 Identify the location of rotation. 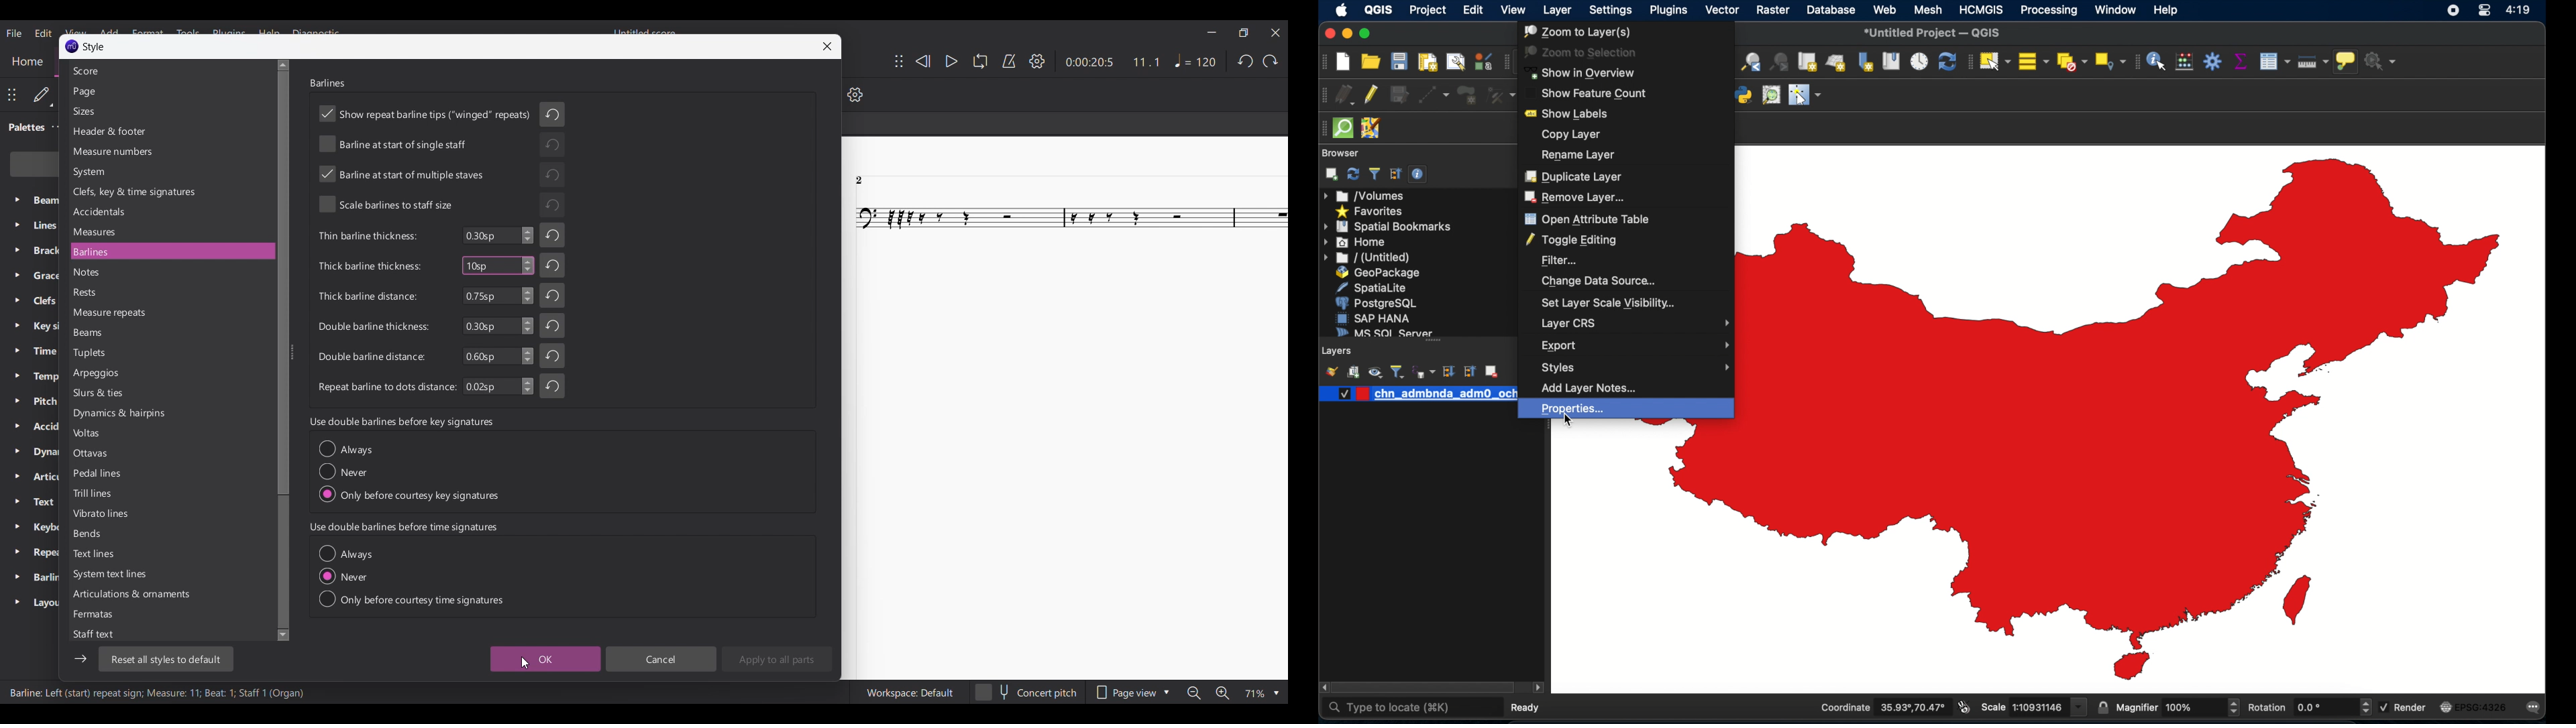
(2303, 707).